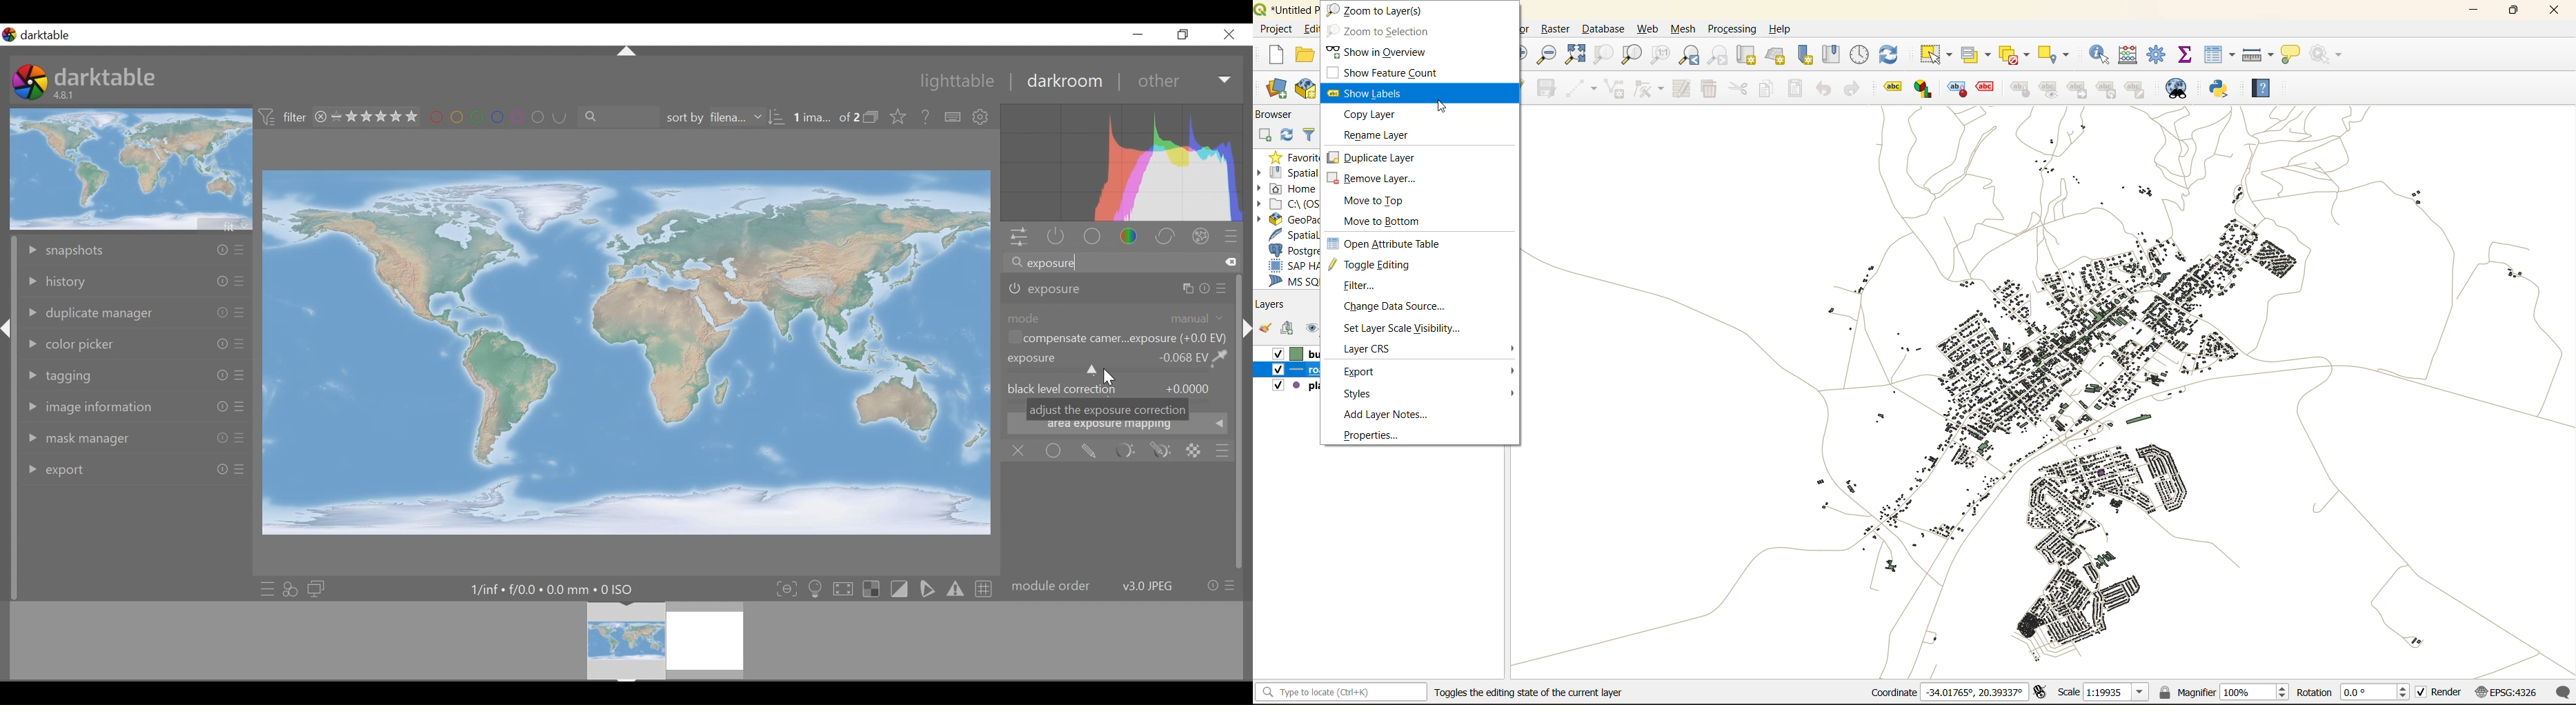 The width and height of the screenshot is (2576, 728). I want to click on click to change the type of overlays, so click(900, 116).